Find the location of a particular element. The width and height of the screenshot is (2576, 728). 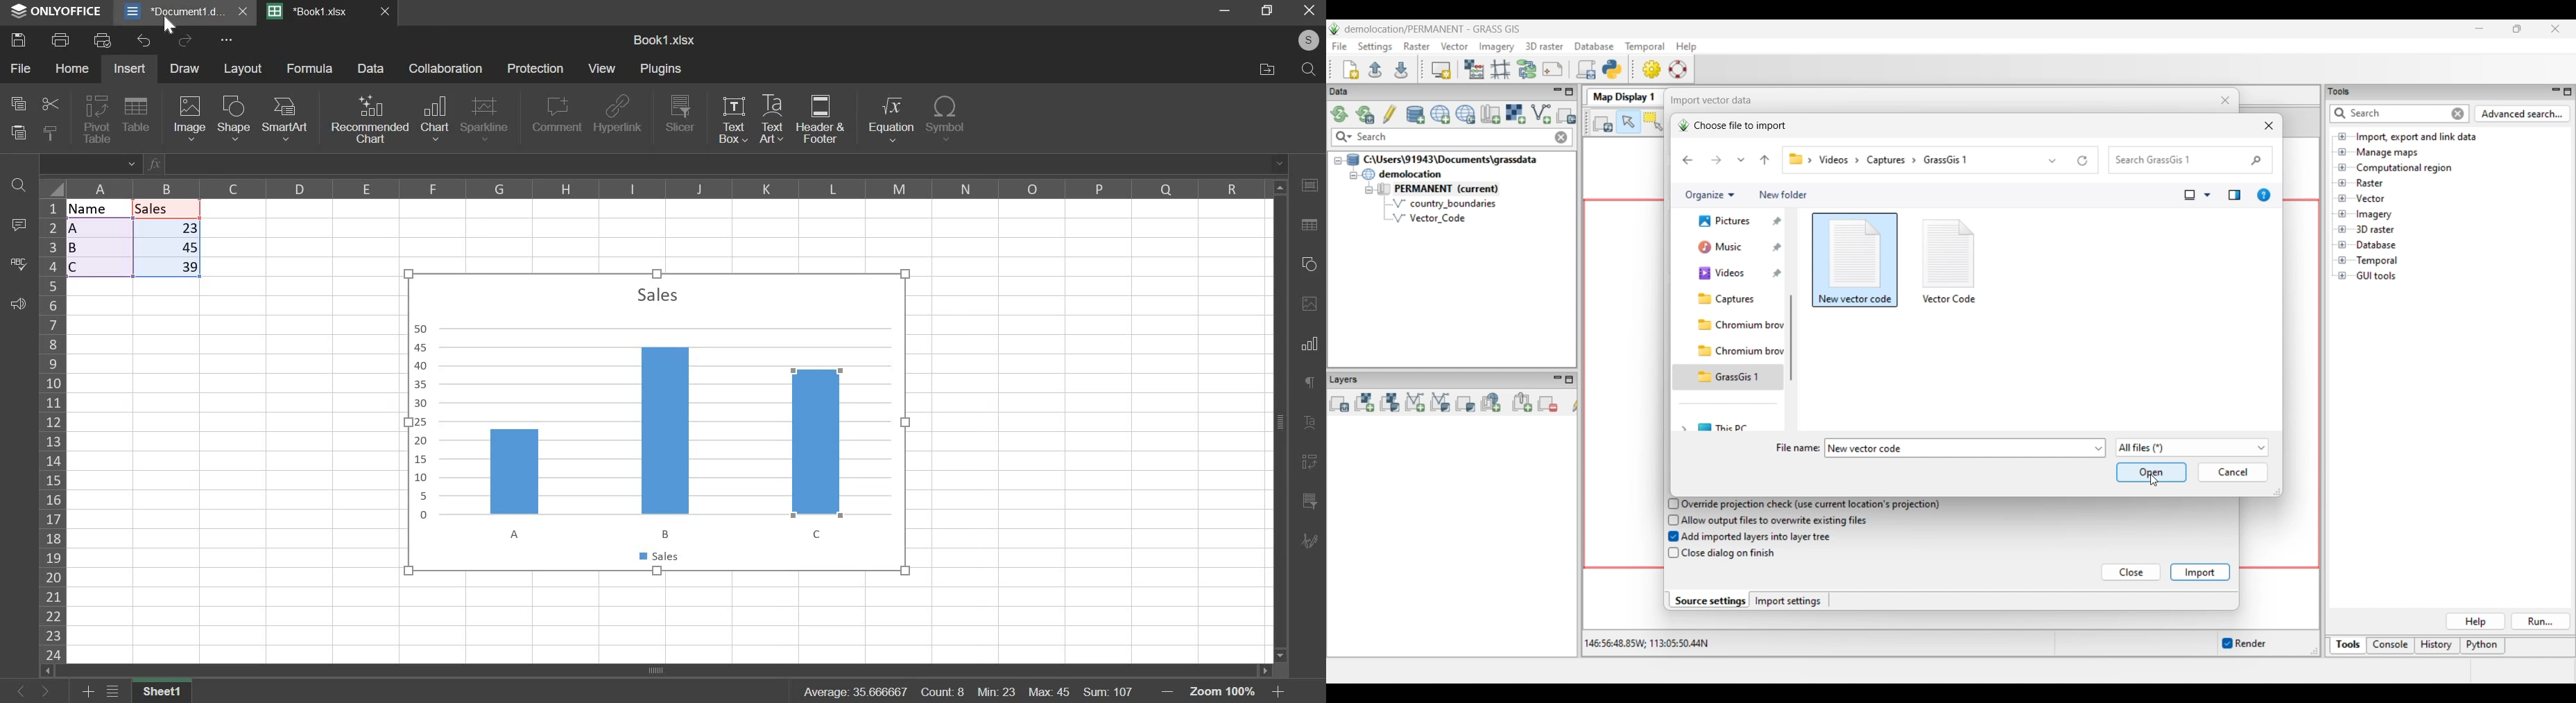

comment is located at coordinates (21, 227).